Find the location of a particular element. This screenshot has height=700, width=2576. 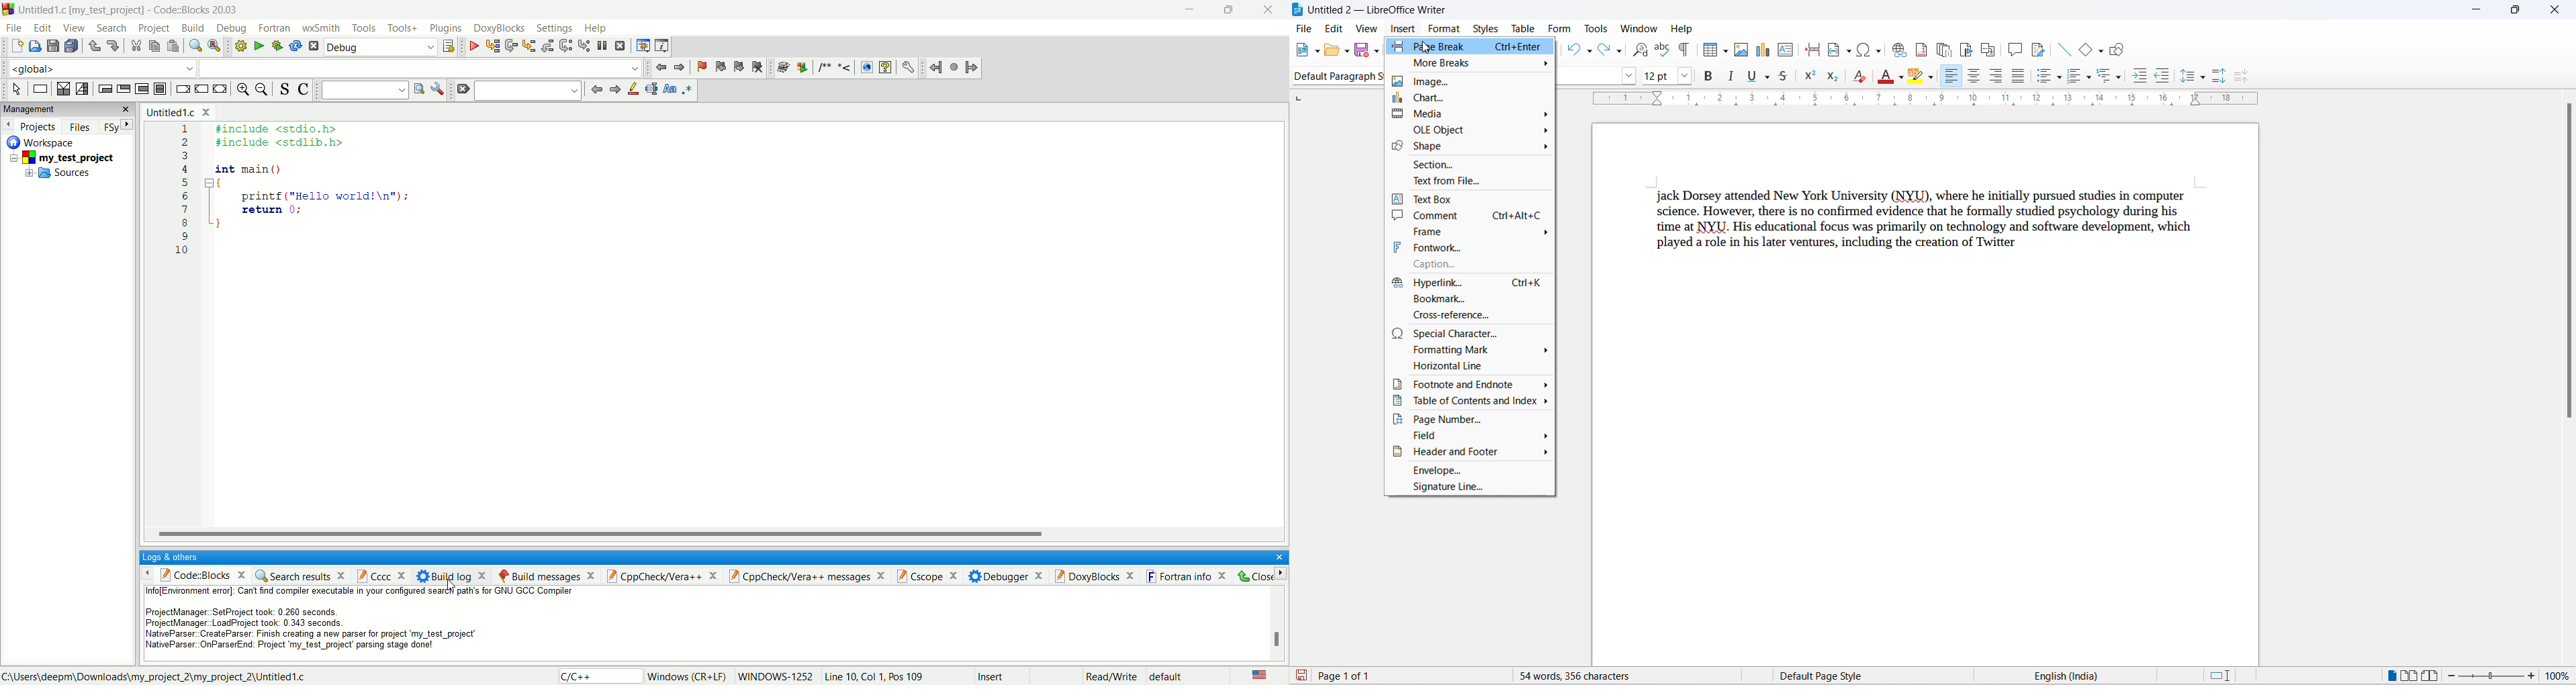

preferences is located at coordinates (909, 68).